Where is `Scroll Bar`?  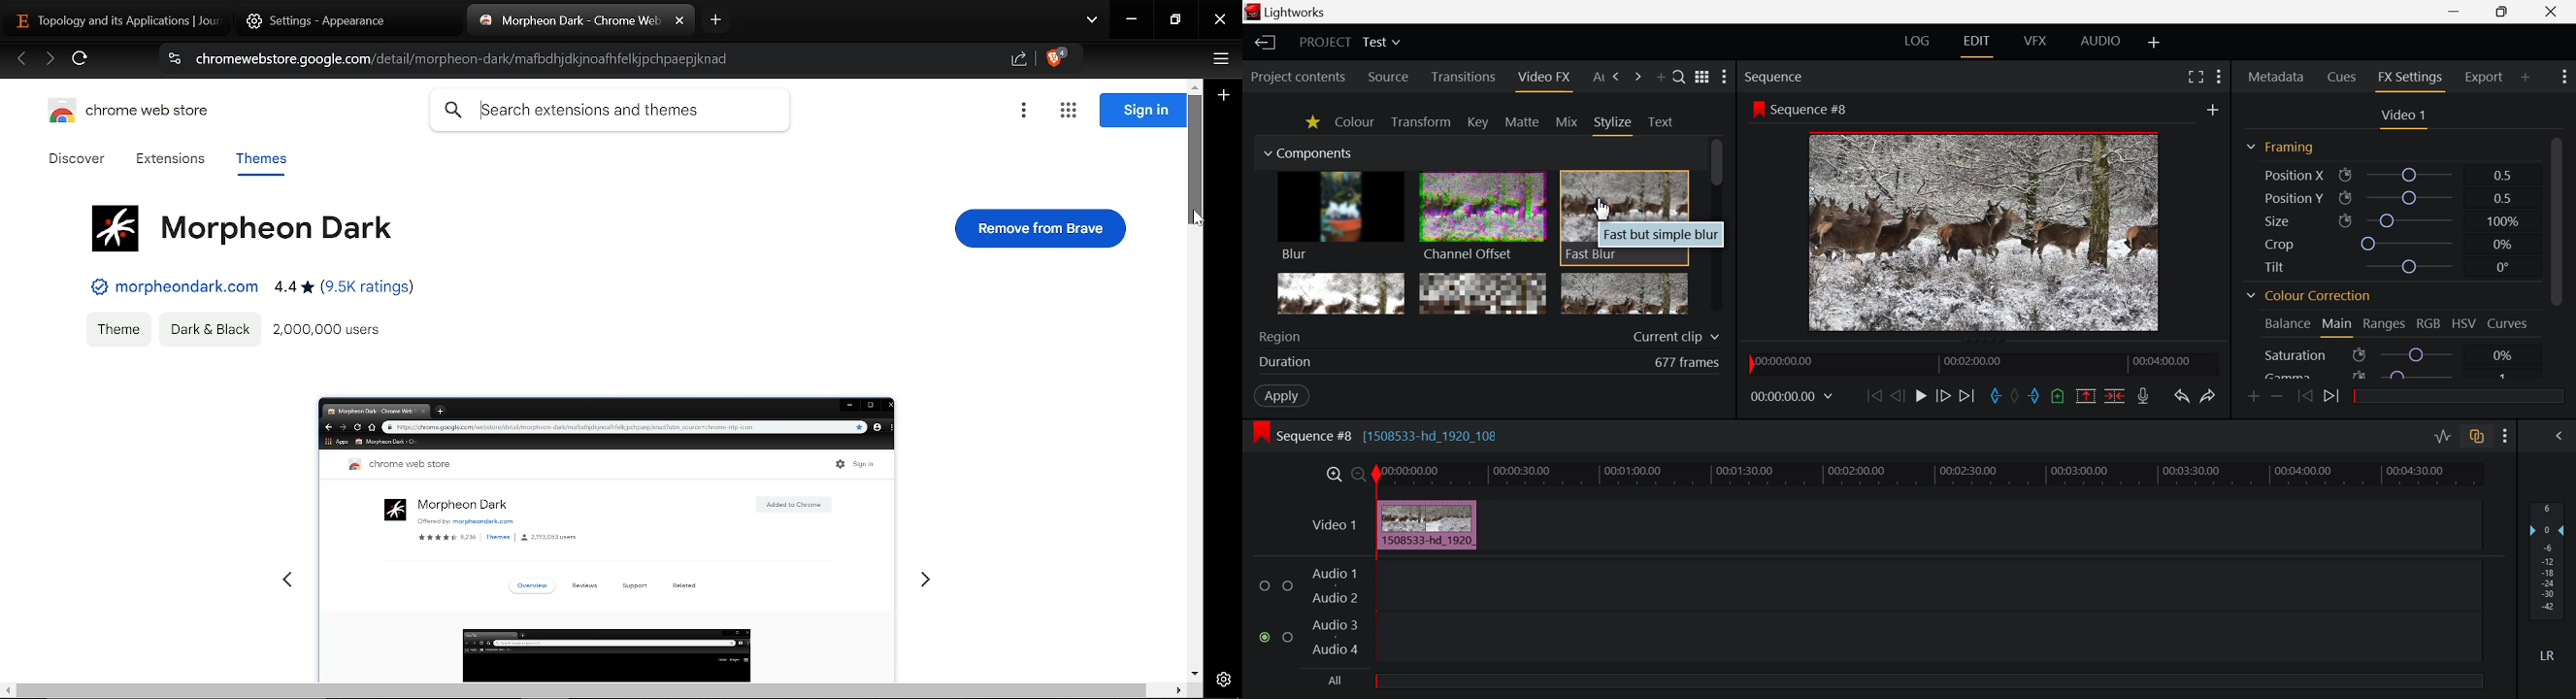
Scroll Bar is located at coordinates (1719, 274).